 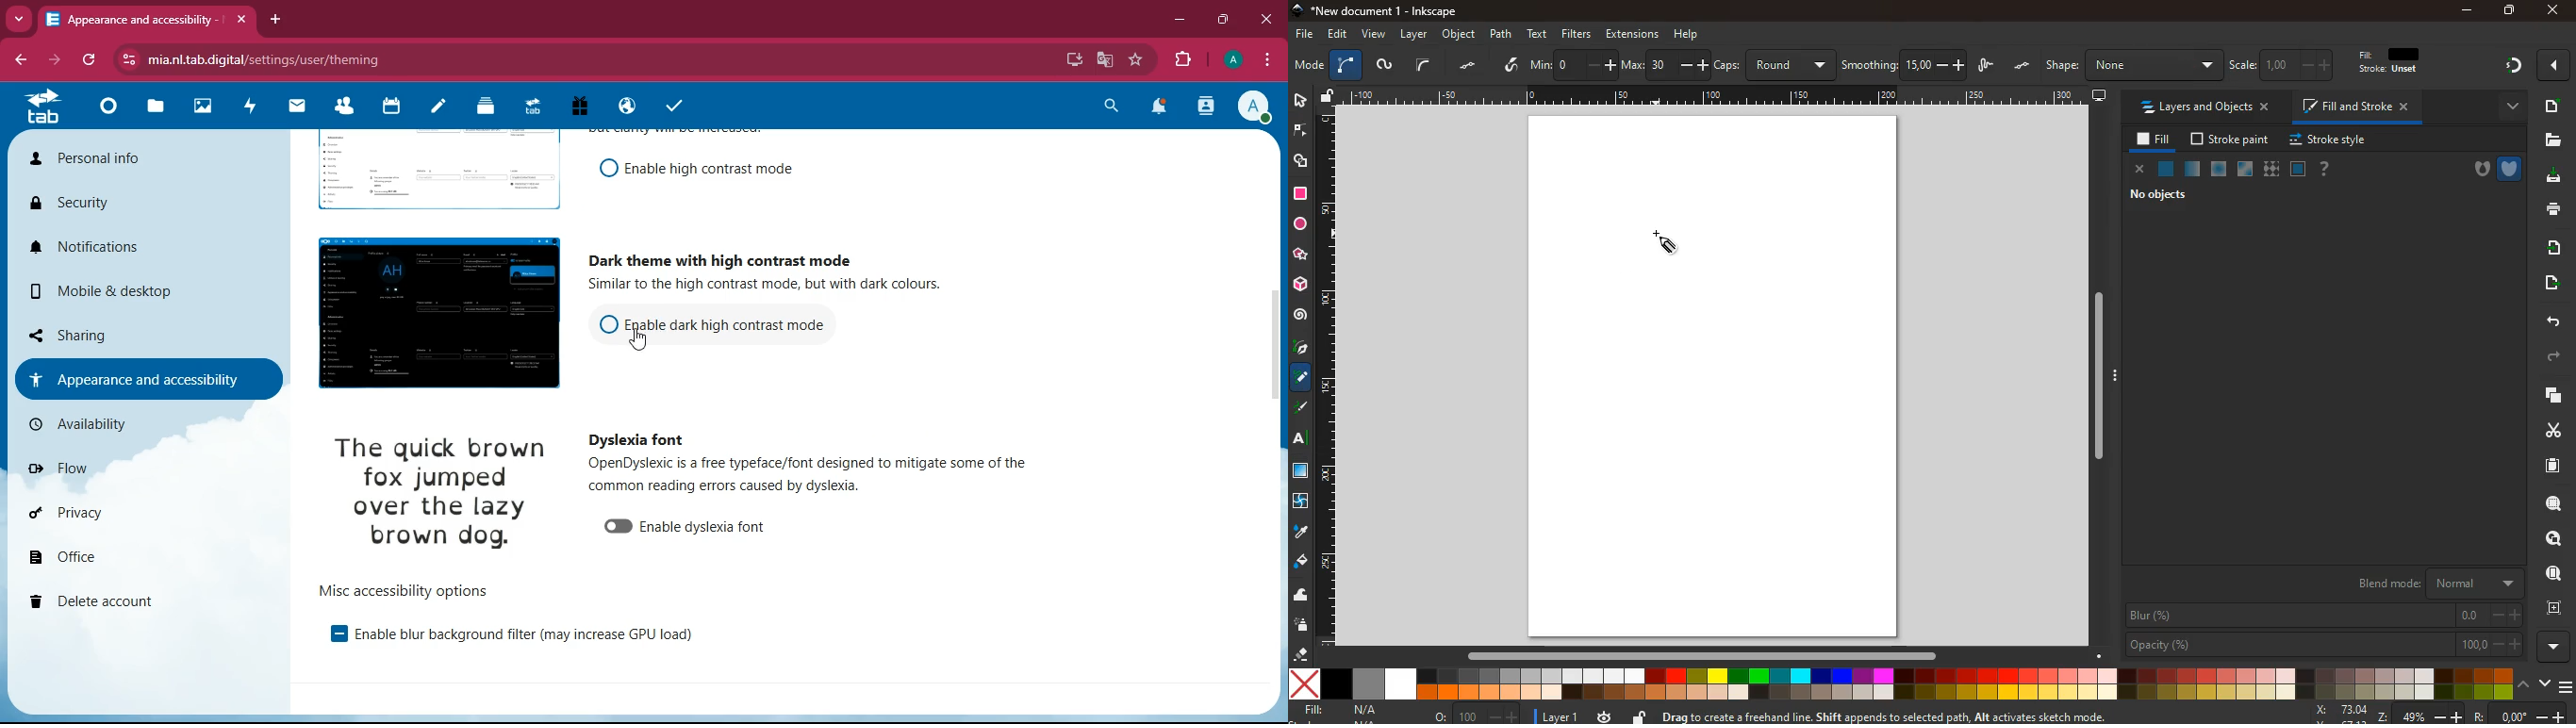 I want to click on on/off, so click(x=613, y=527).